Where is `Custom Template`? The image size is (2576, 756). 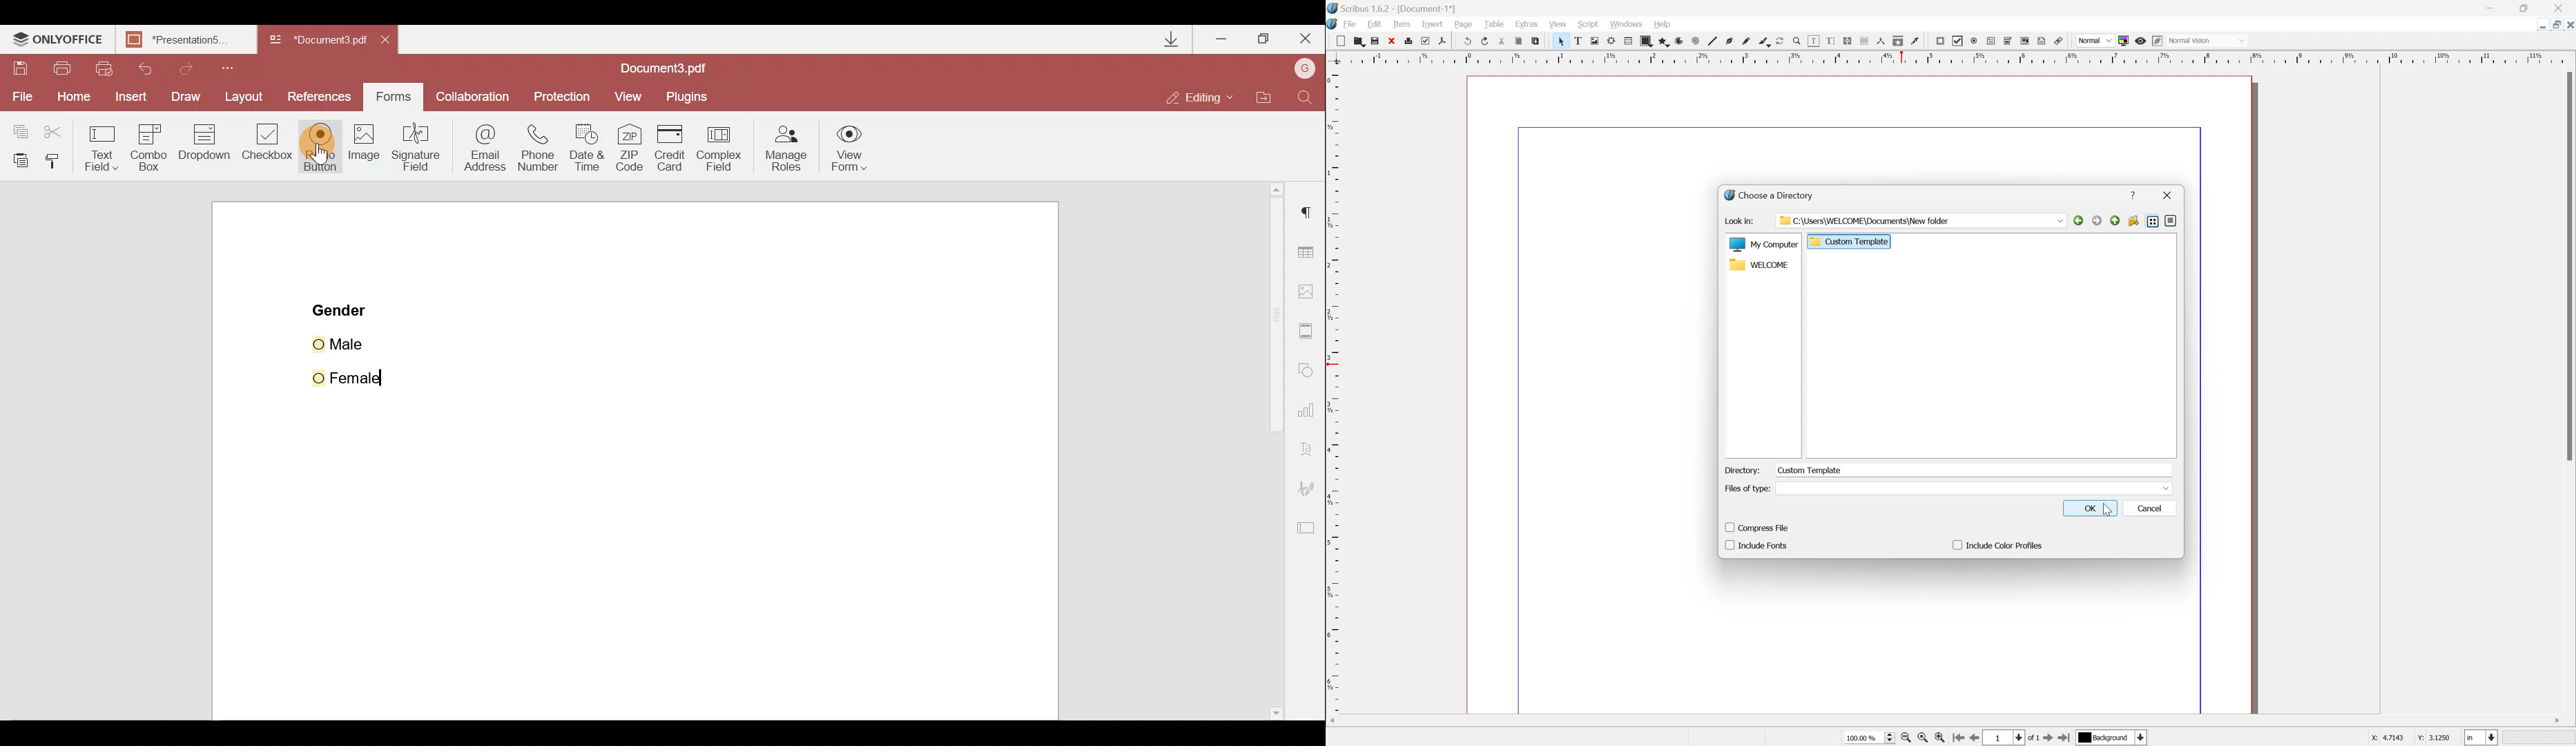
Custom Template is located at coordinates (1812, 470).